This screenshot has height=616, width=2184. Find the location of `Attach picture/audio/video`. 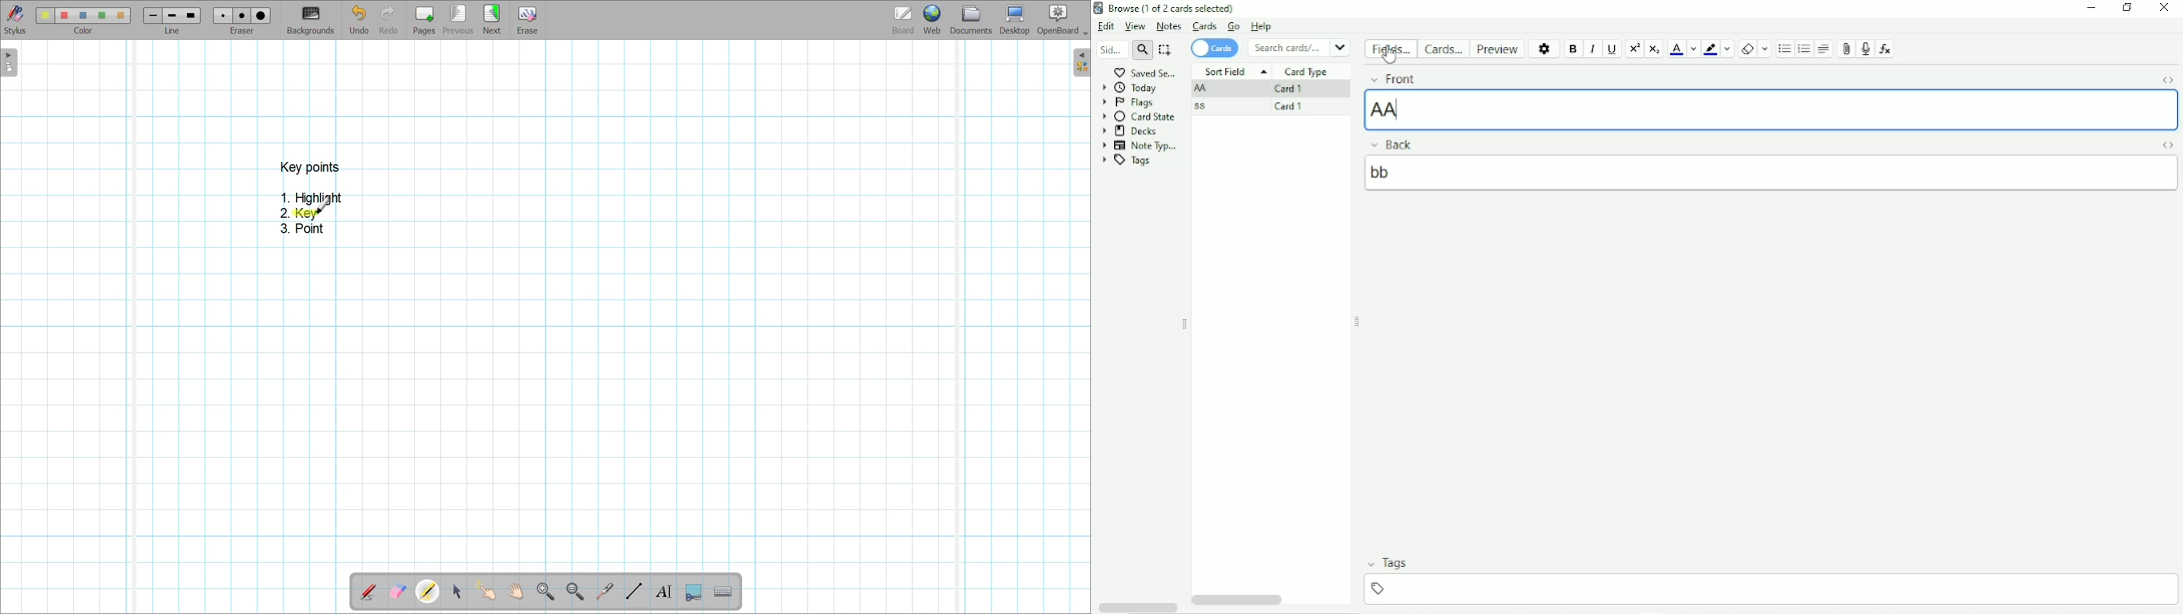

Attach picture/audio/video is located at coordinates (1846, 50).